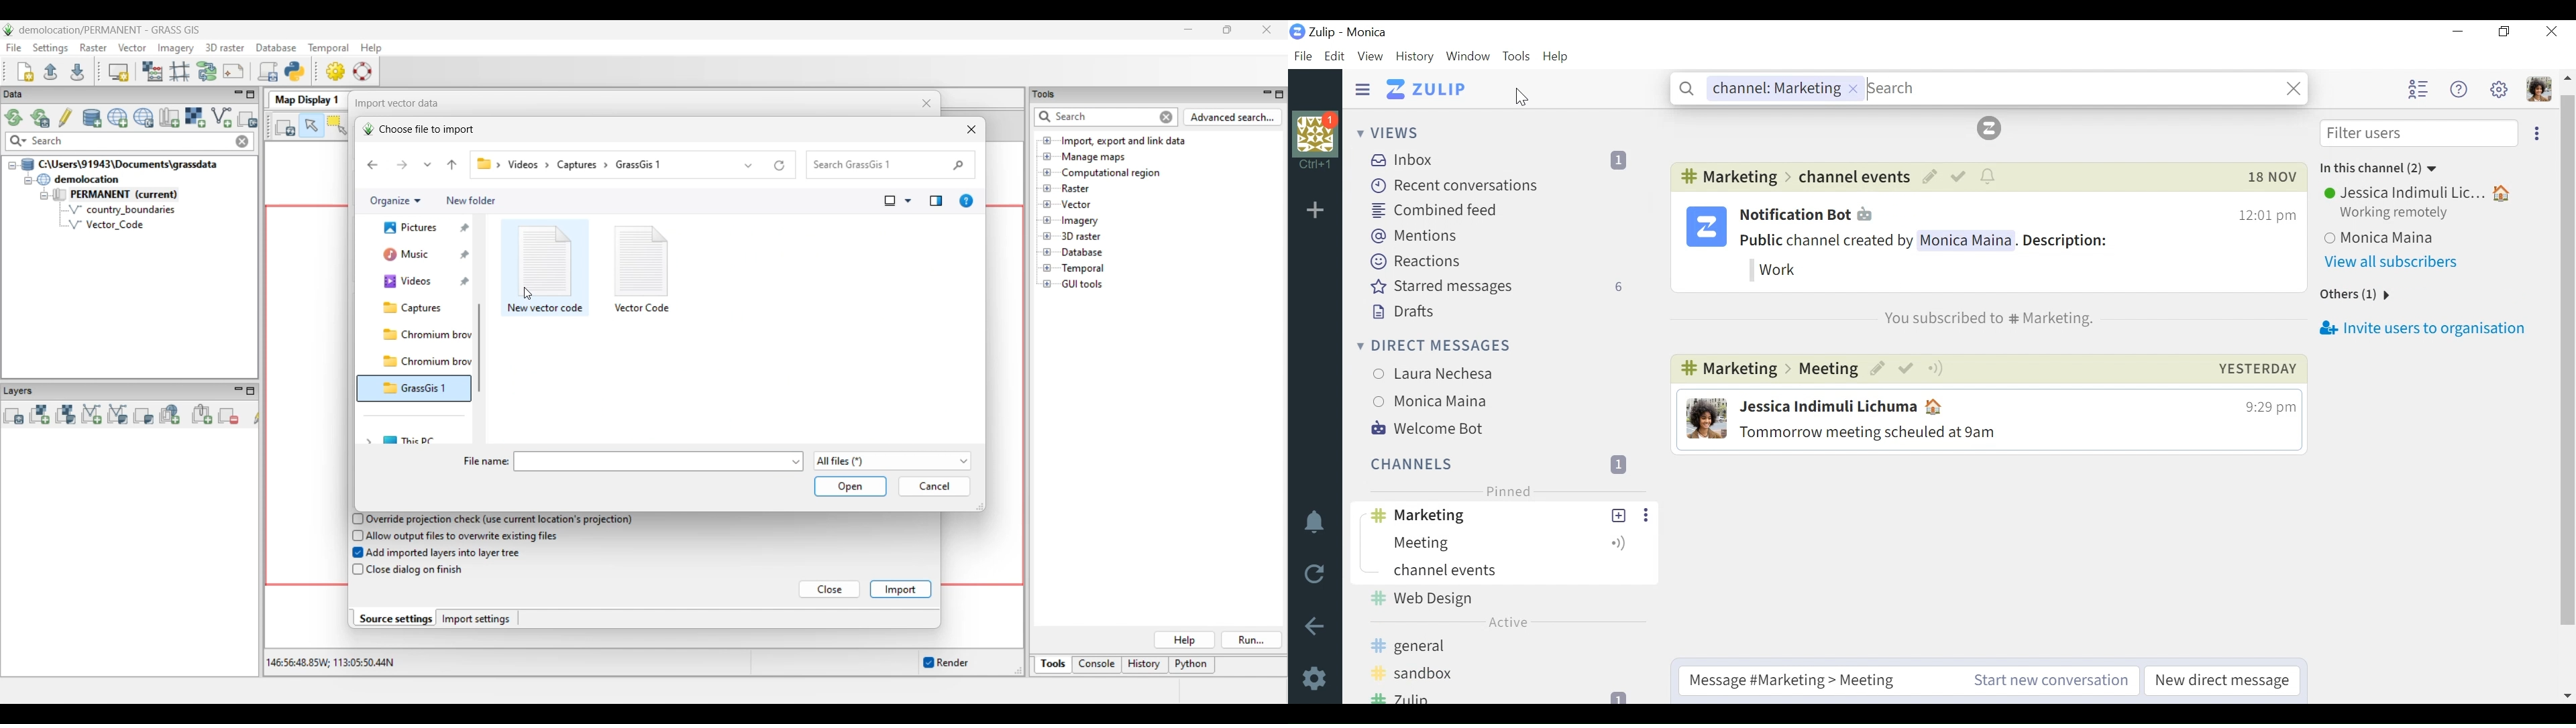 This screenshot has height=728, width=2576. What do you see at coordinates (1316, 524) in the screenshot?
I see `notifications` at bounding box center [1316, 524].